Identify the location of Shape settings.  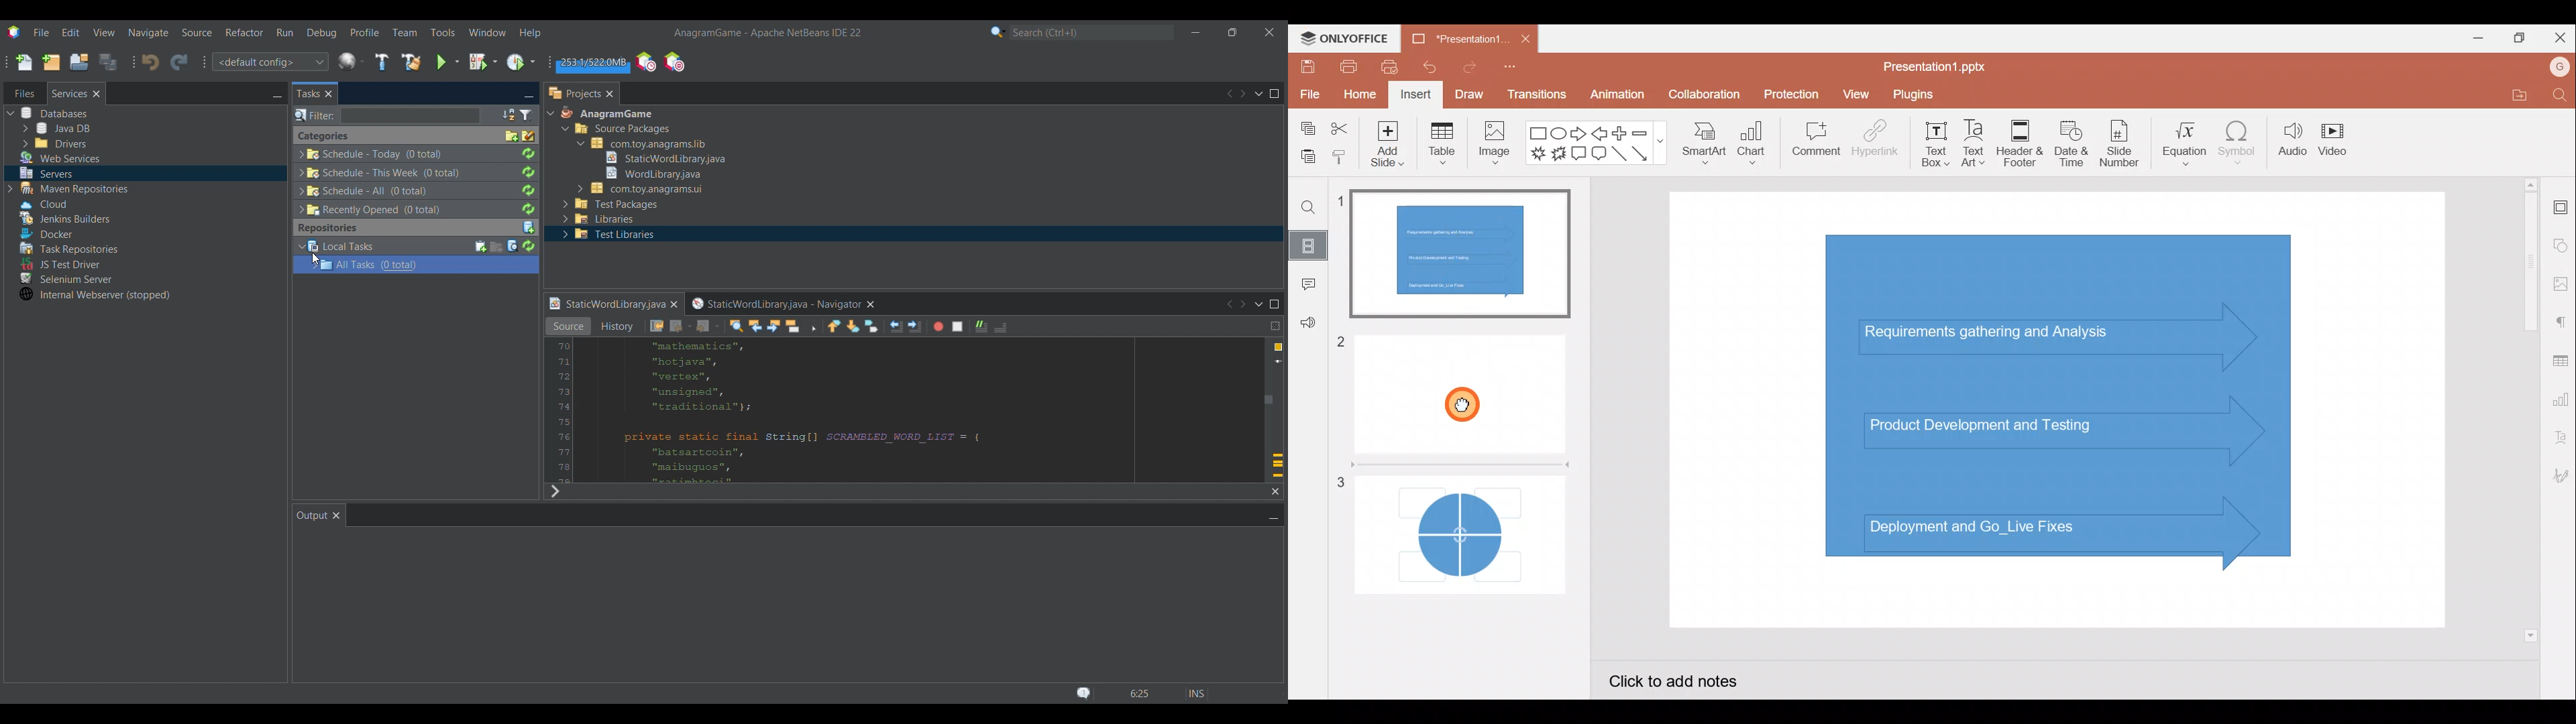
(2561, 241).